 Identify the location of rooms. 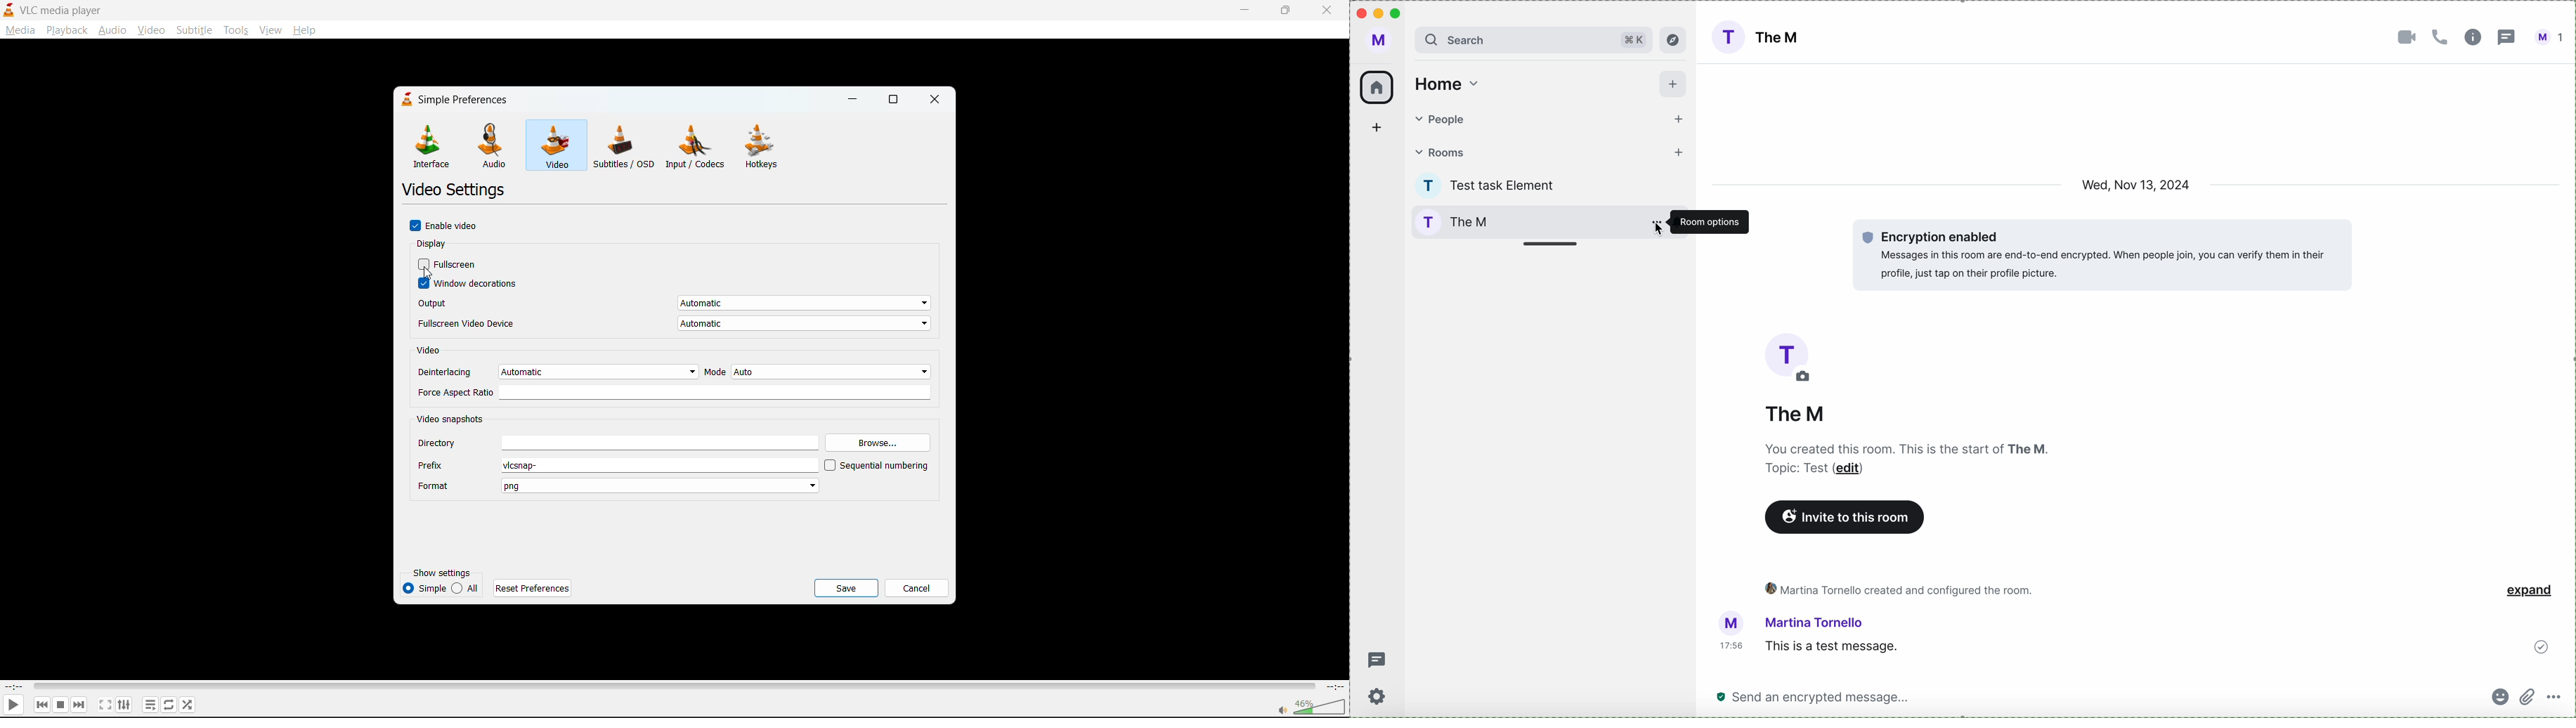
(1528, 150).